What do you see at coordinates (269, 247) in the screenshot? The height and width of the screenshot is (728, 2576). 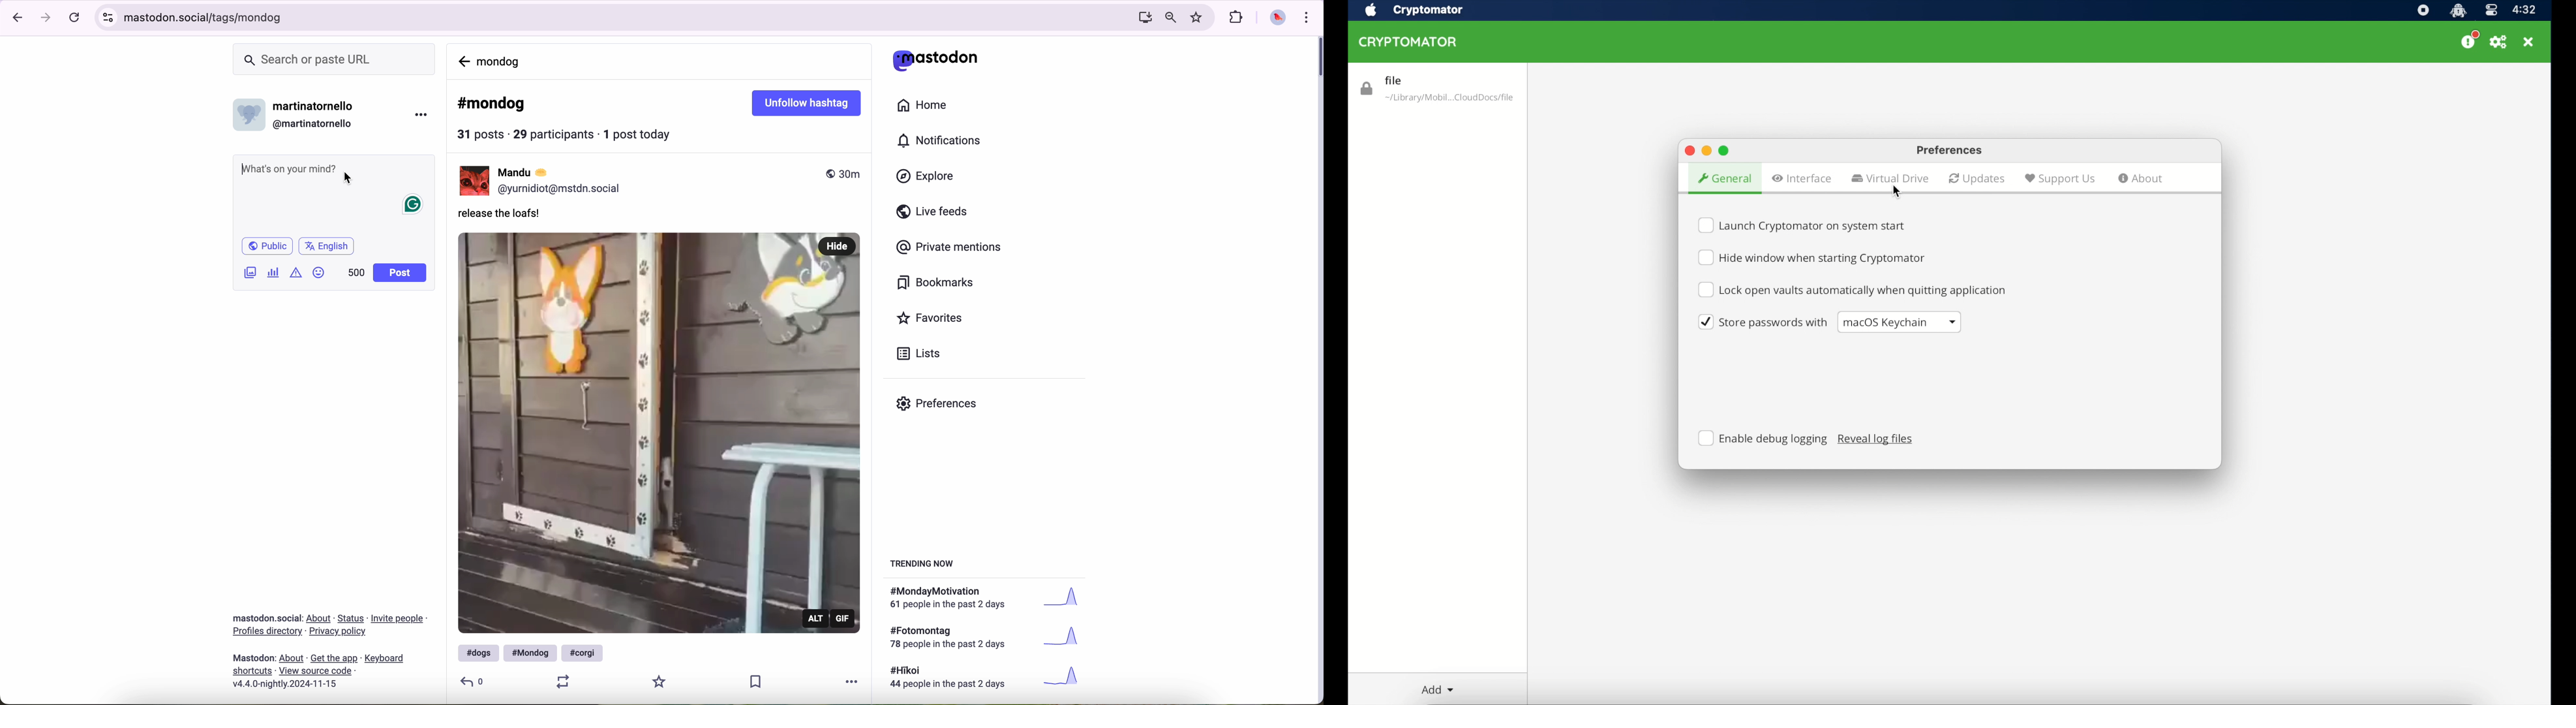 I see `Public` at bounding box center [269, 247].